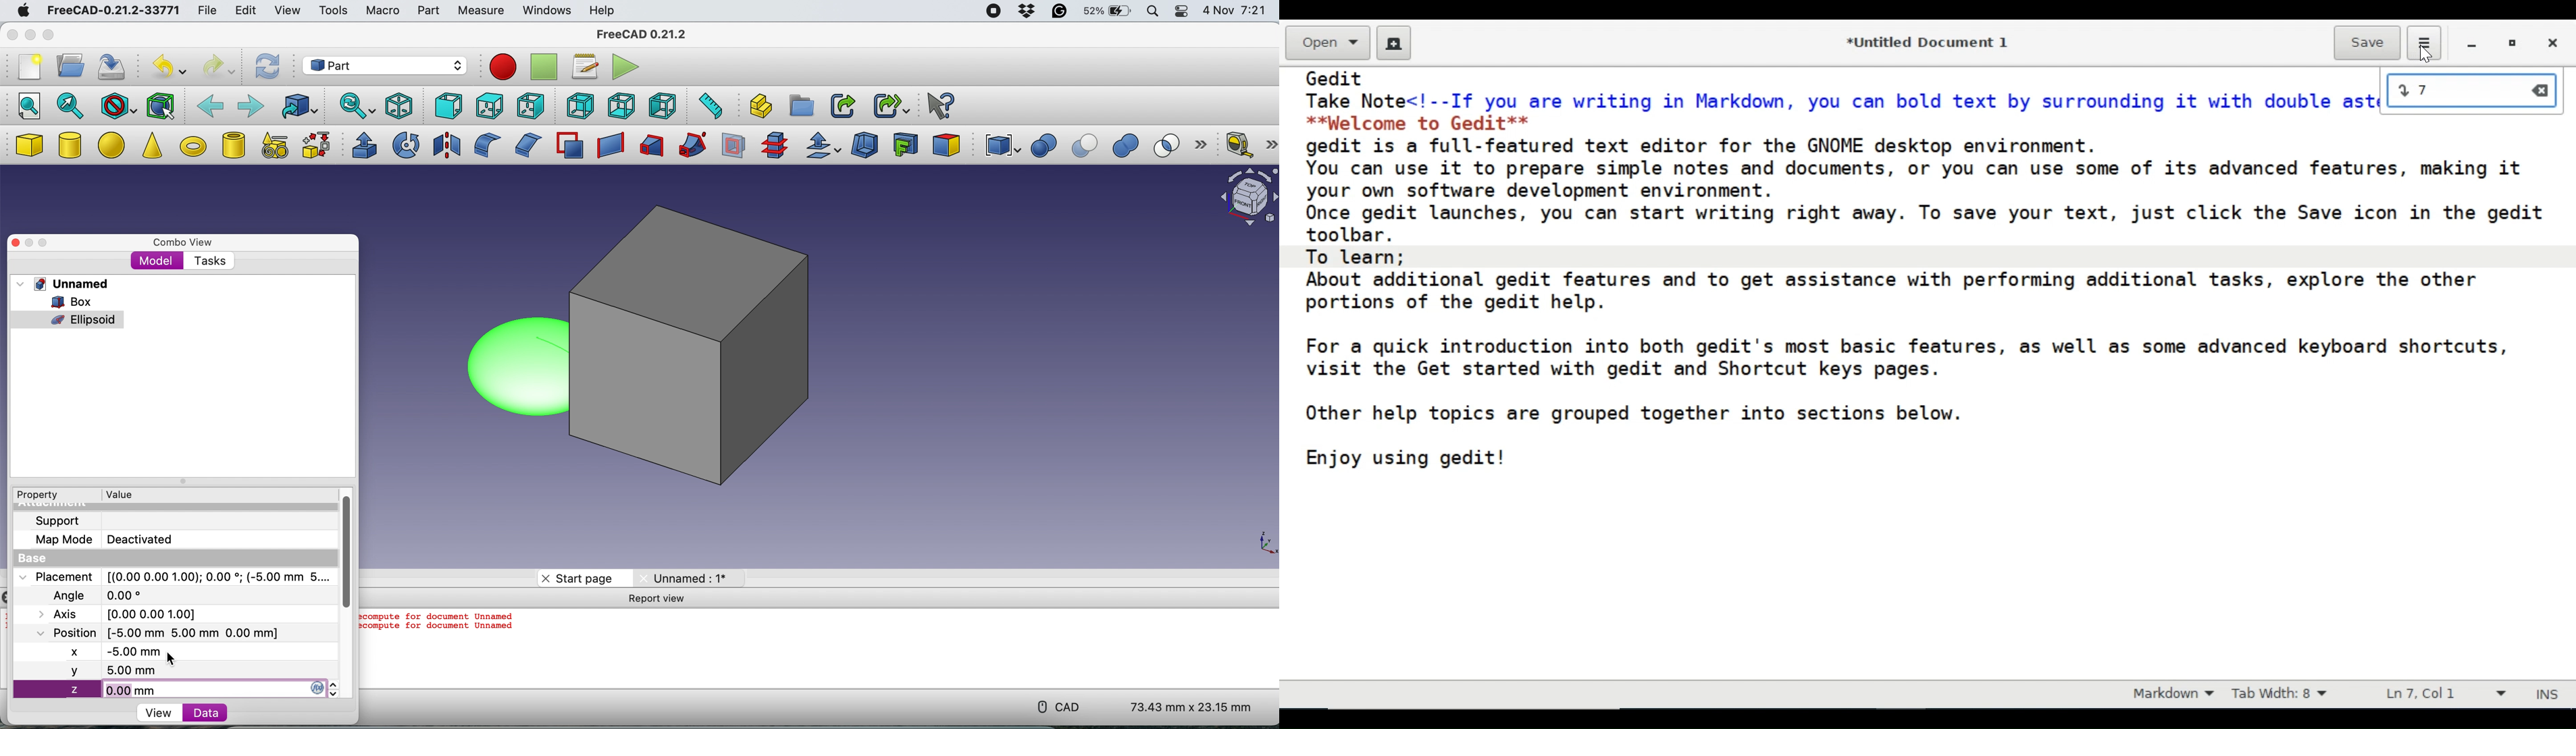  Describe the element at coordinates (53, 241) in the screenshot. I see `maximise` at that location.